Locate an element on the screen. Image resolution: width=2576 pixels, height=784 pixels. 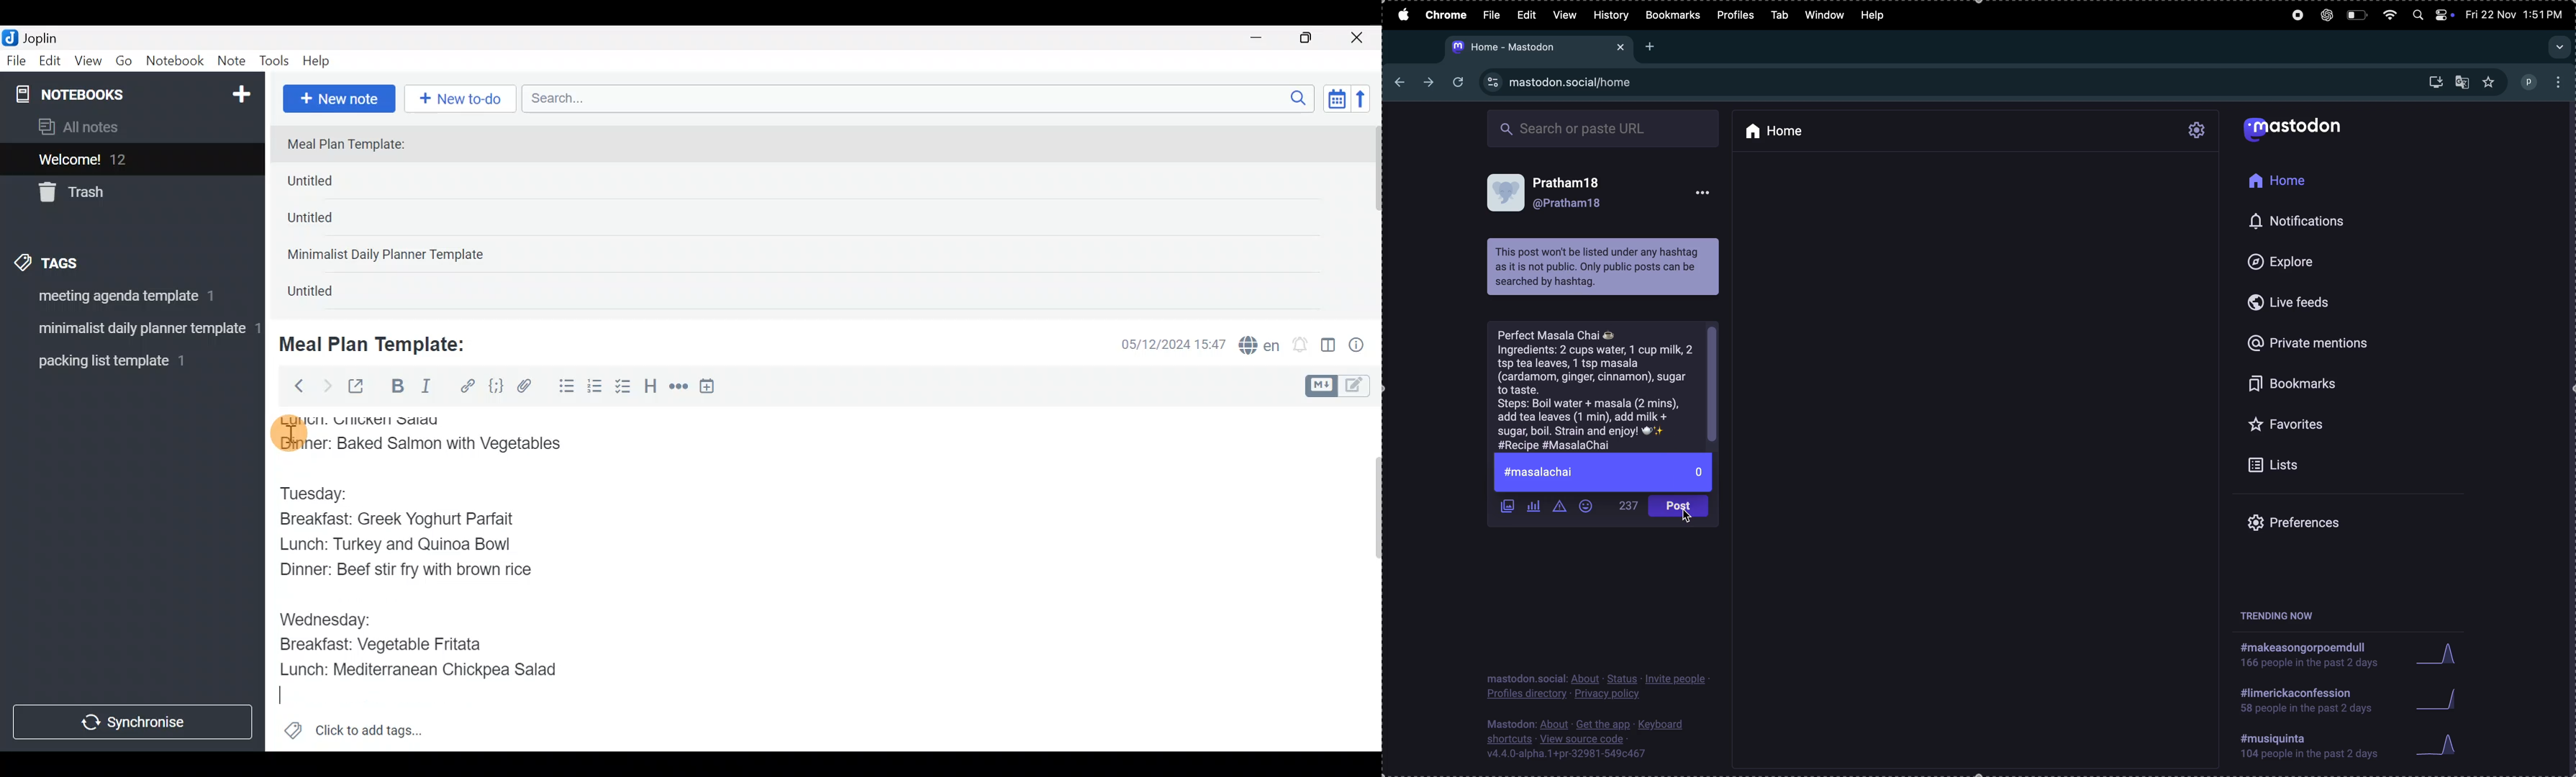
chai recipe is located at coordinates (1608, 389).